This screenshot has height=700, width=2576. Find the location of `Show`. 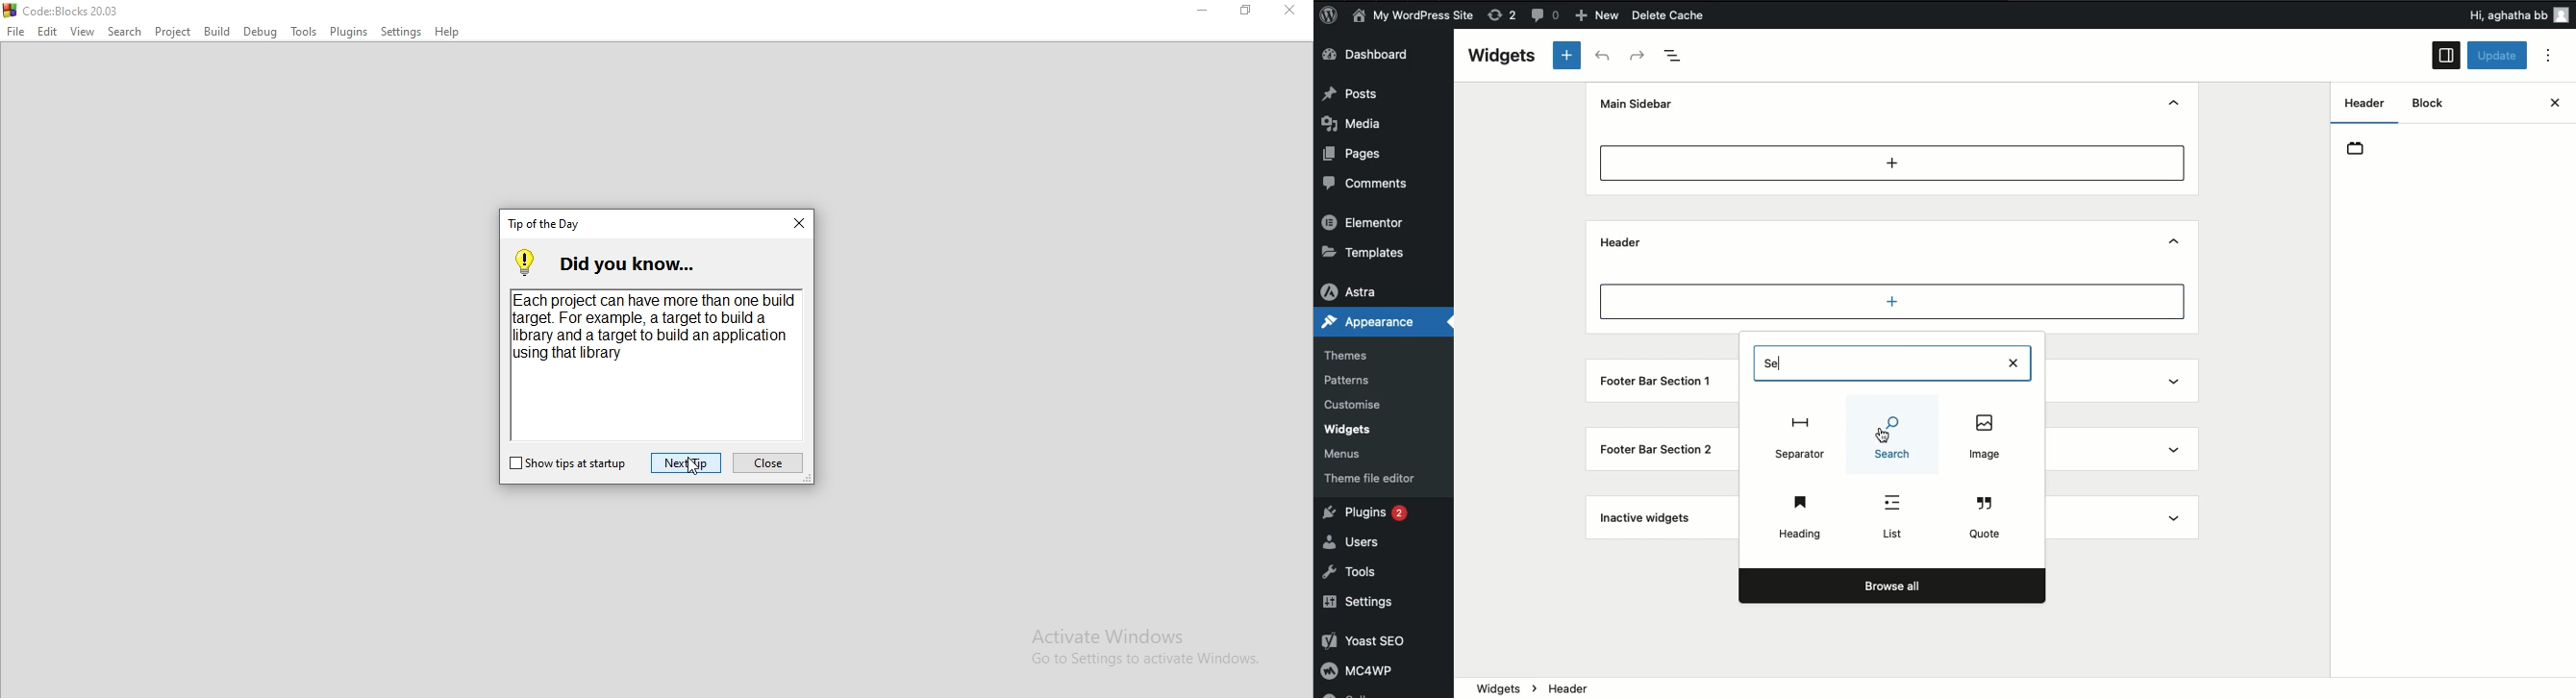

Show is located at coordinates (2179, 382).